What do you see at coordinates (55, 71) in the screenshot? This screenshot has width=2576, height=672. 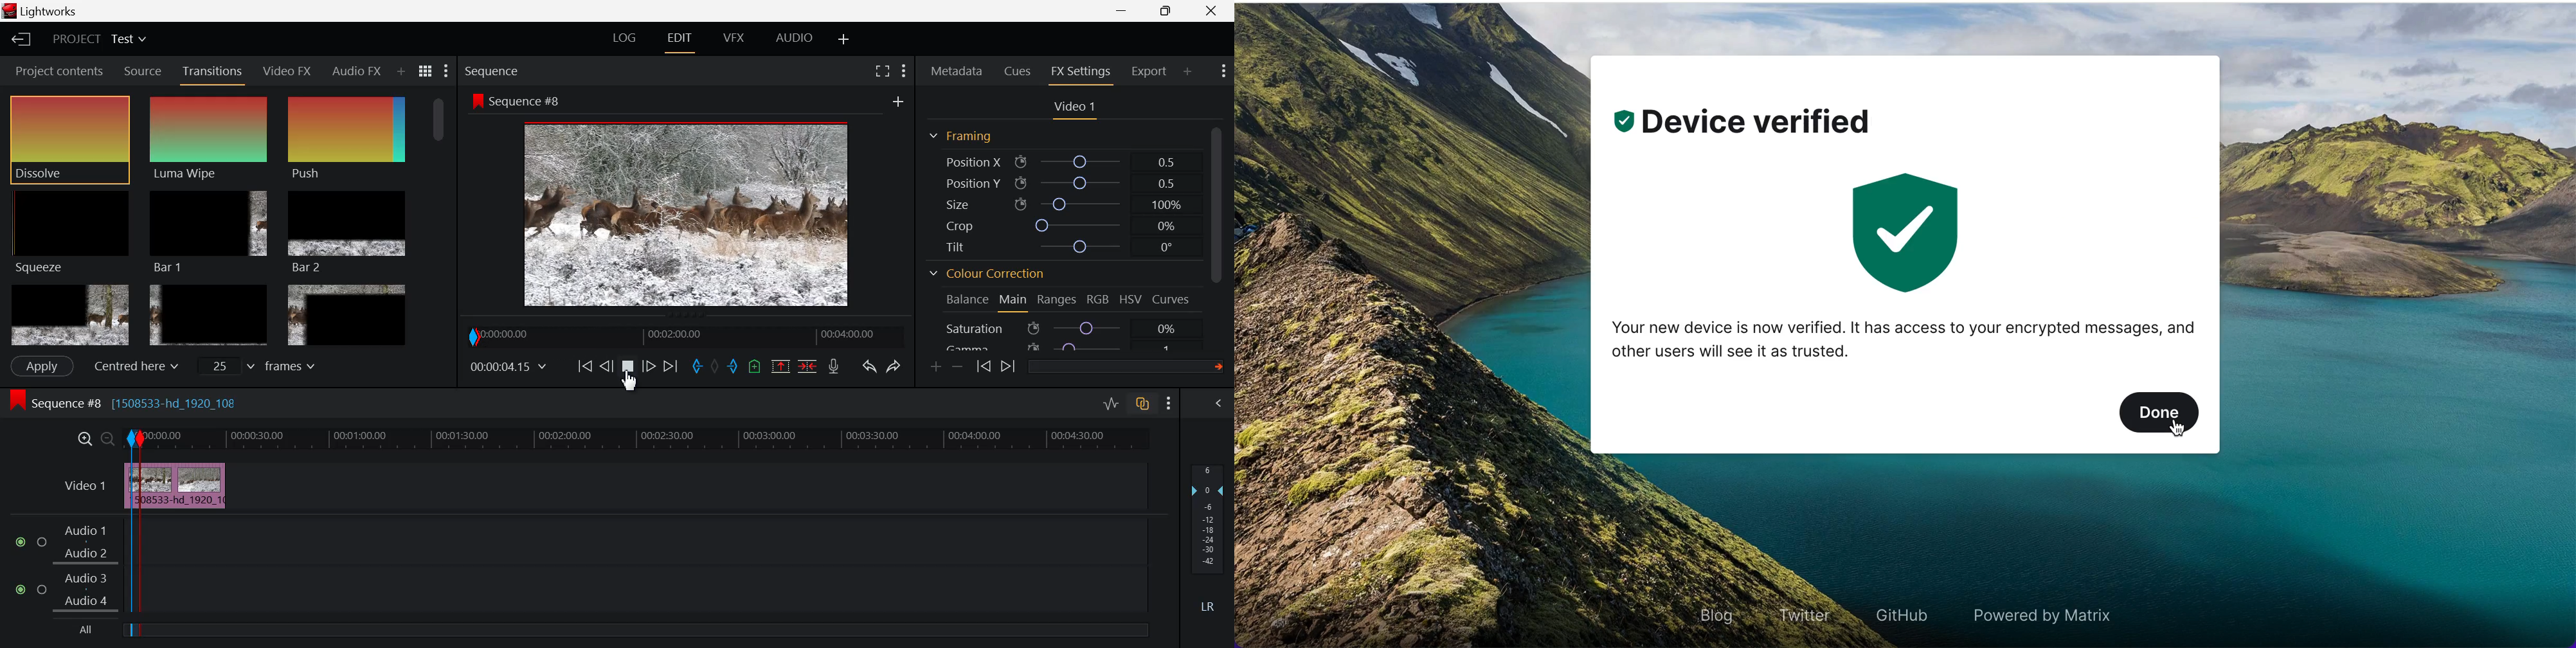 I see `Project contents` at bounding box center [55, 71].